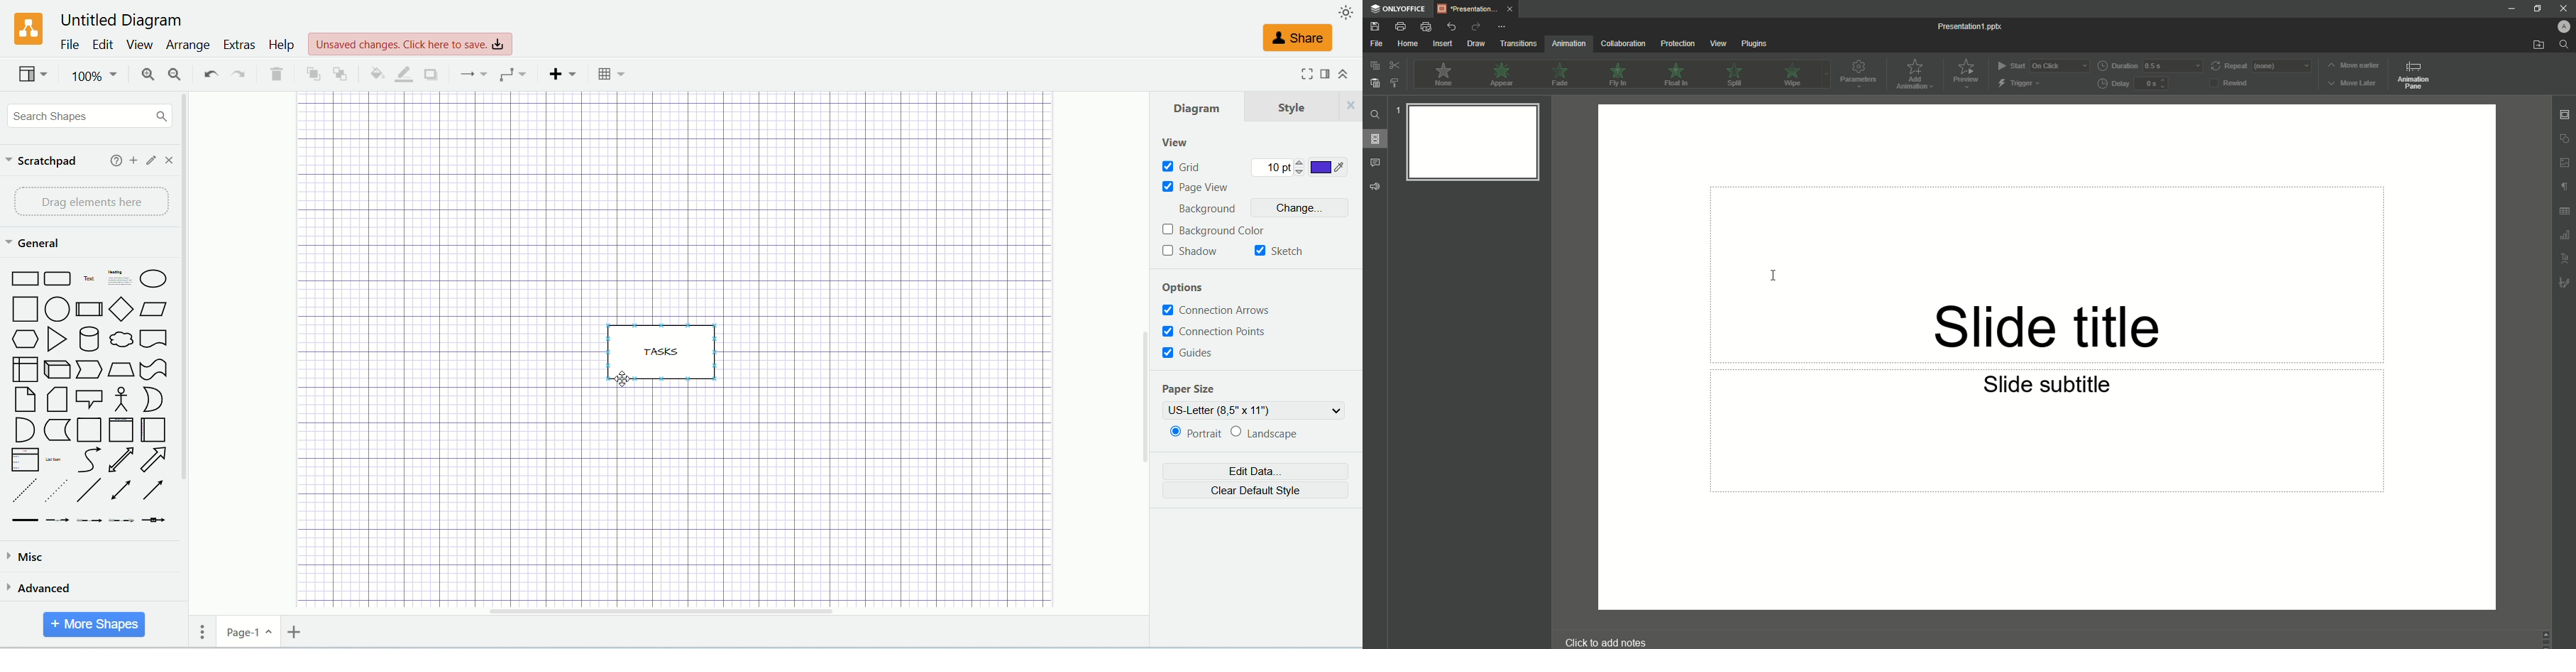 Image resolution: width=2576 pixels, height=672 pixels. I want to click on sketch, so click(1285, 250).